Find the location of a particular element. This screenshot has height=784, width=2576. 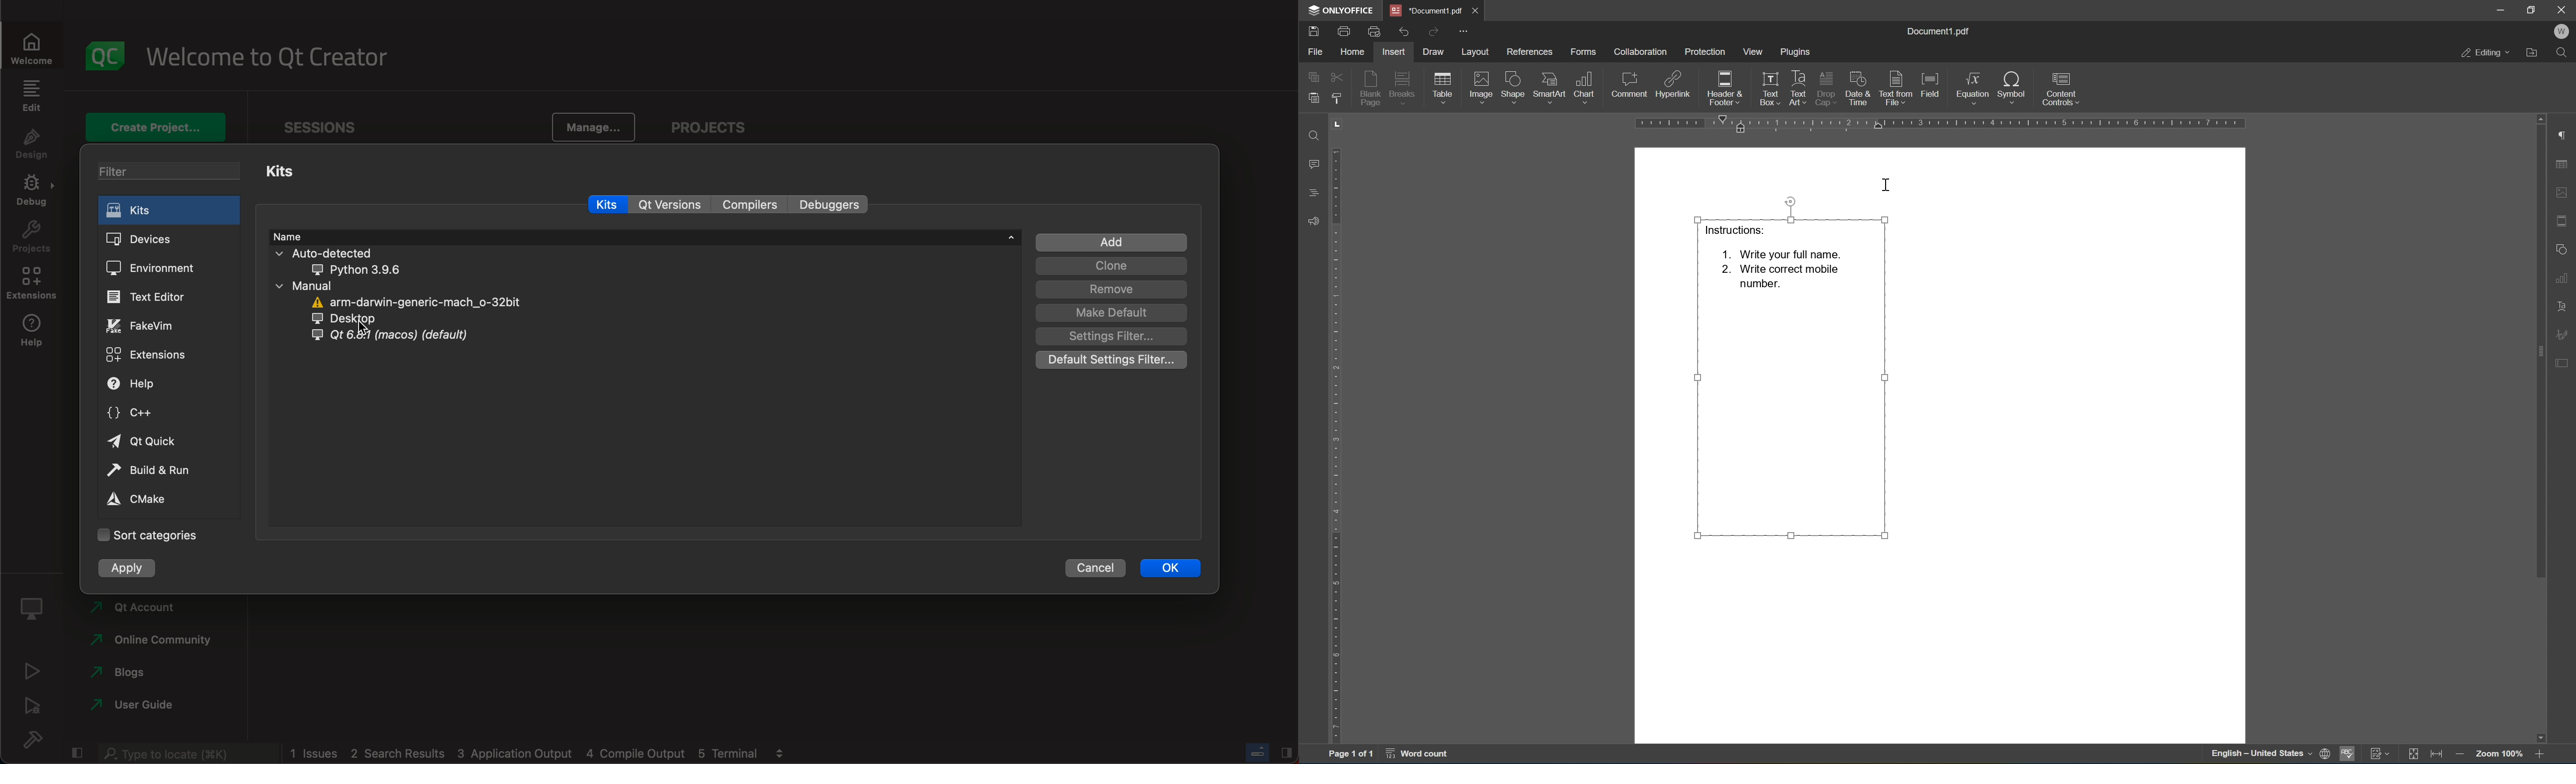

environment is located at coordinates (158, 269).